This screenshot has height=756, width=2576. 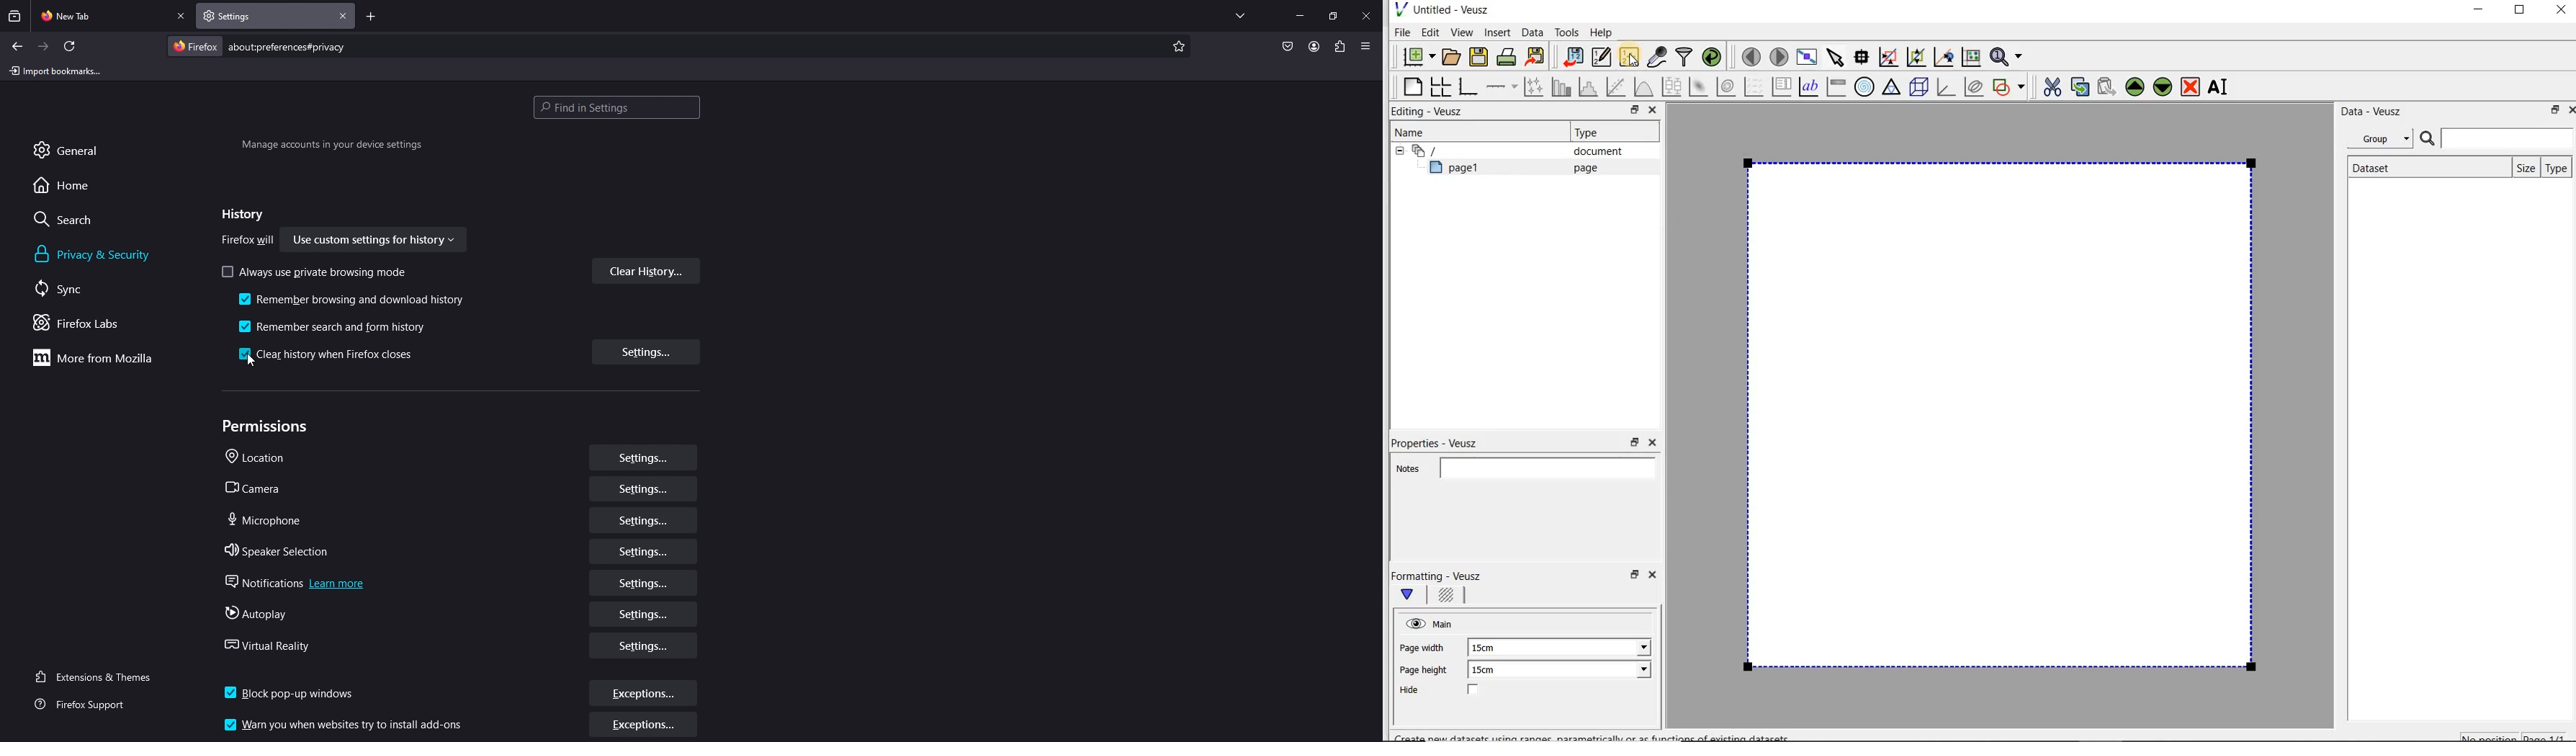 I want to click on settings, so click(x=642, y=614).